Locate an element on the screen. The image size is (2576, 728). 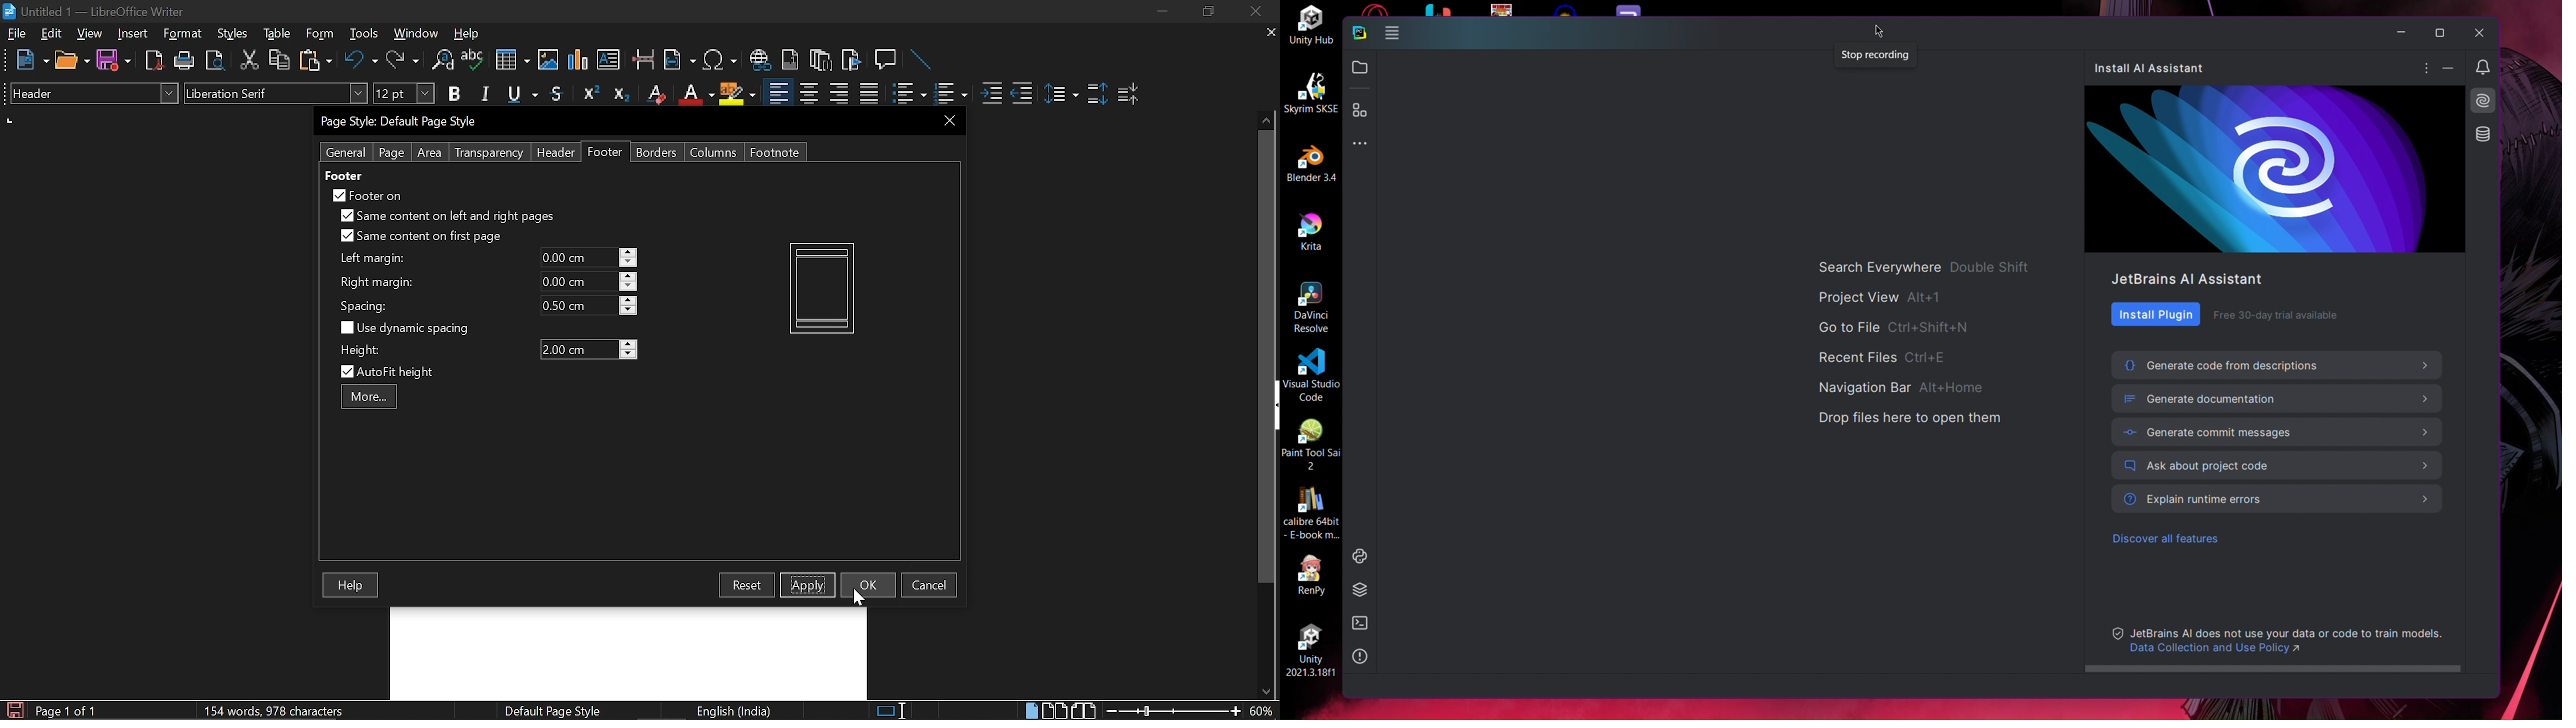
Underline is located at coordinates (524, 95).